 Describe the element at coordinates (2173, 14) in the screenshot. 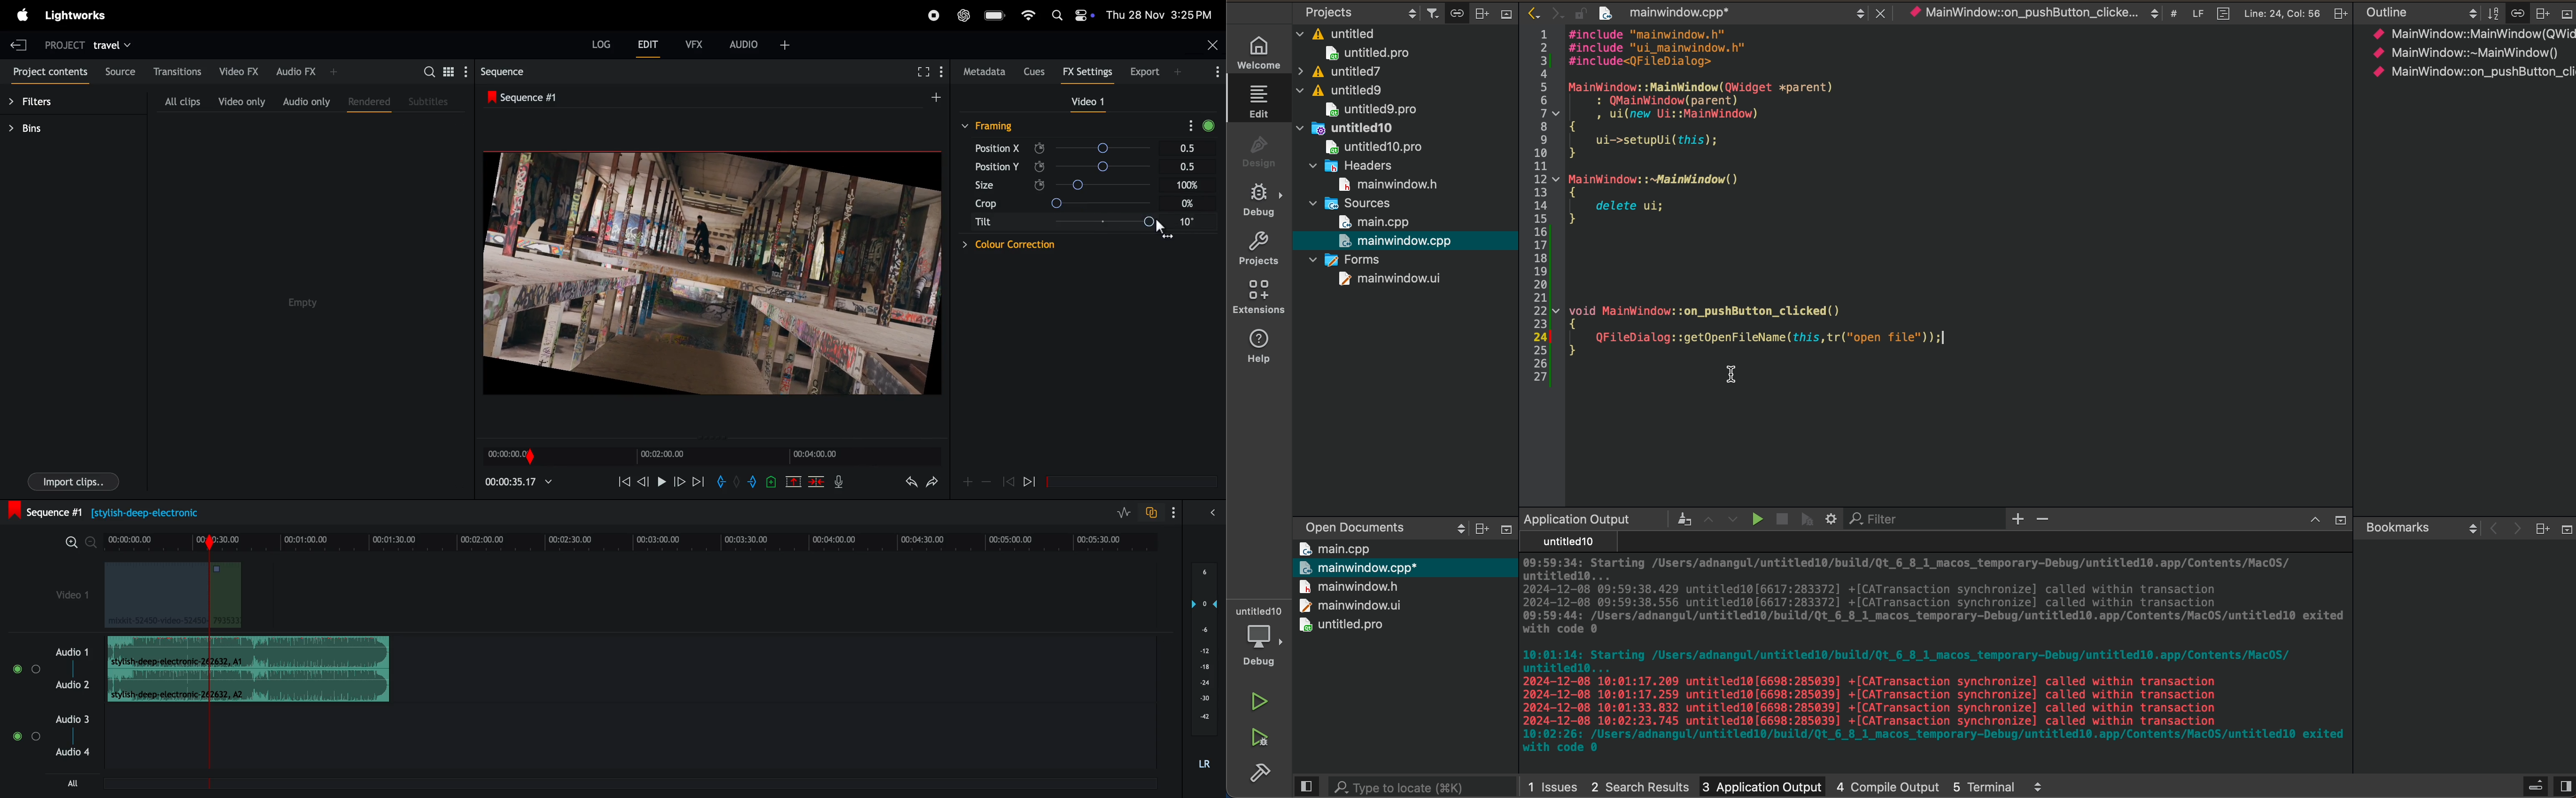

I see `#` at that location.